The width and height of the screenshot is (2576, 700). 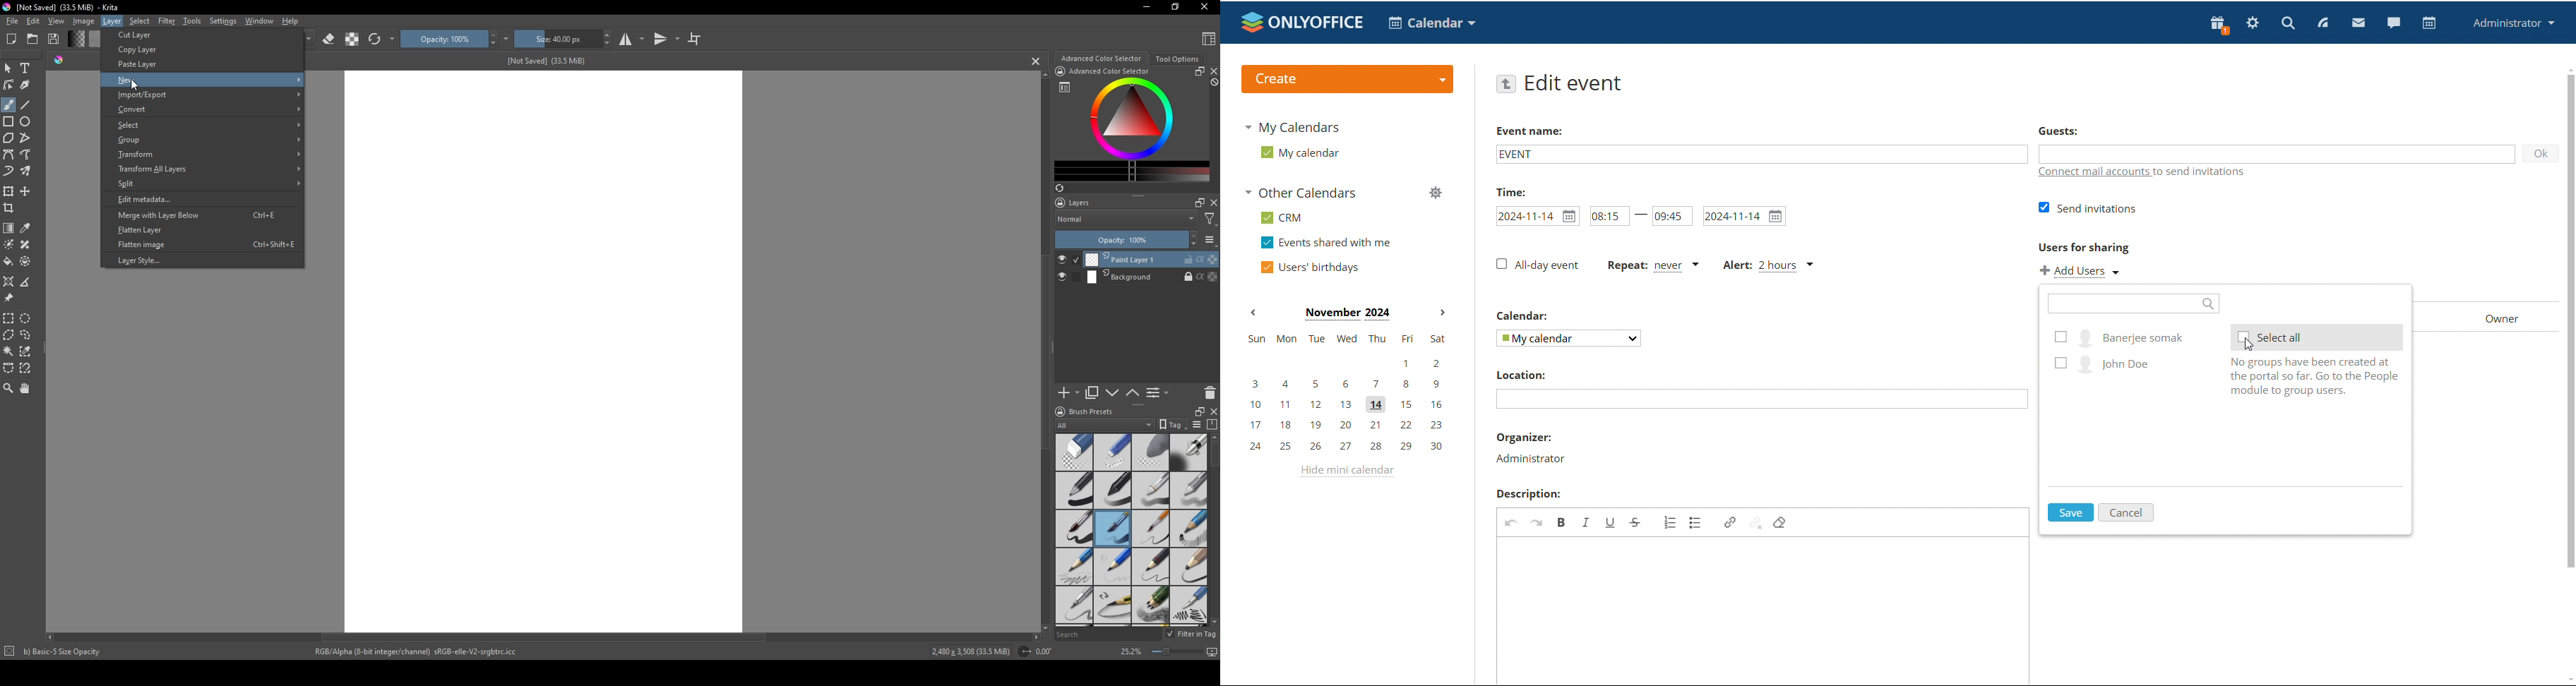 What do you see at coordinates (557, 39) in the screenshot?
I see `size` at bounding box center [557, 39].